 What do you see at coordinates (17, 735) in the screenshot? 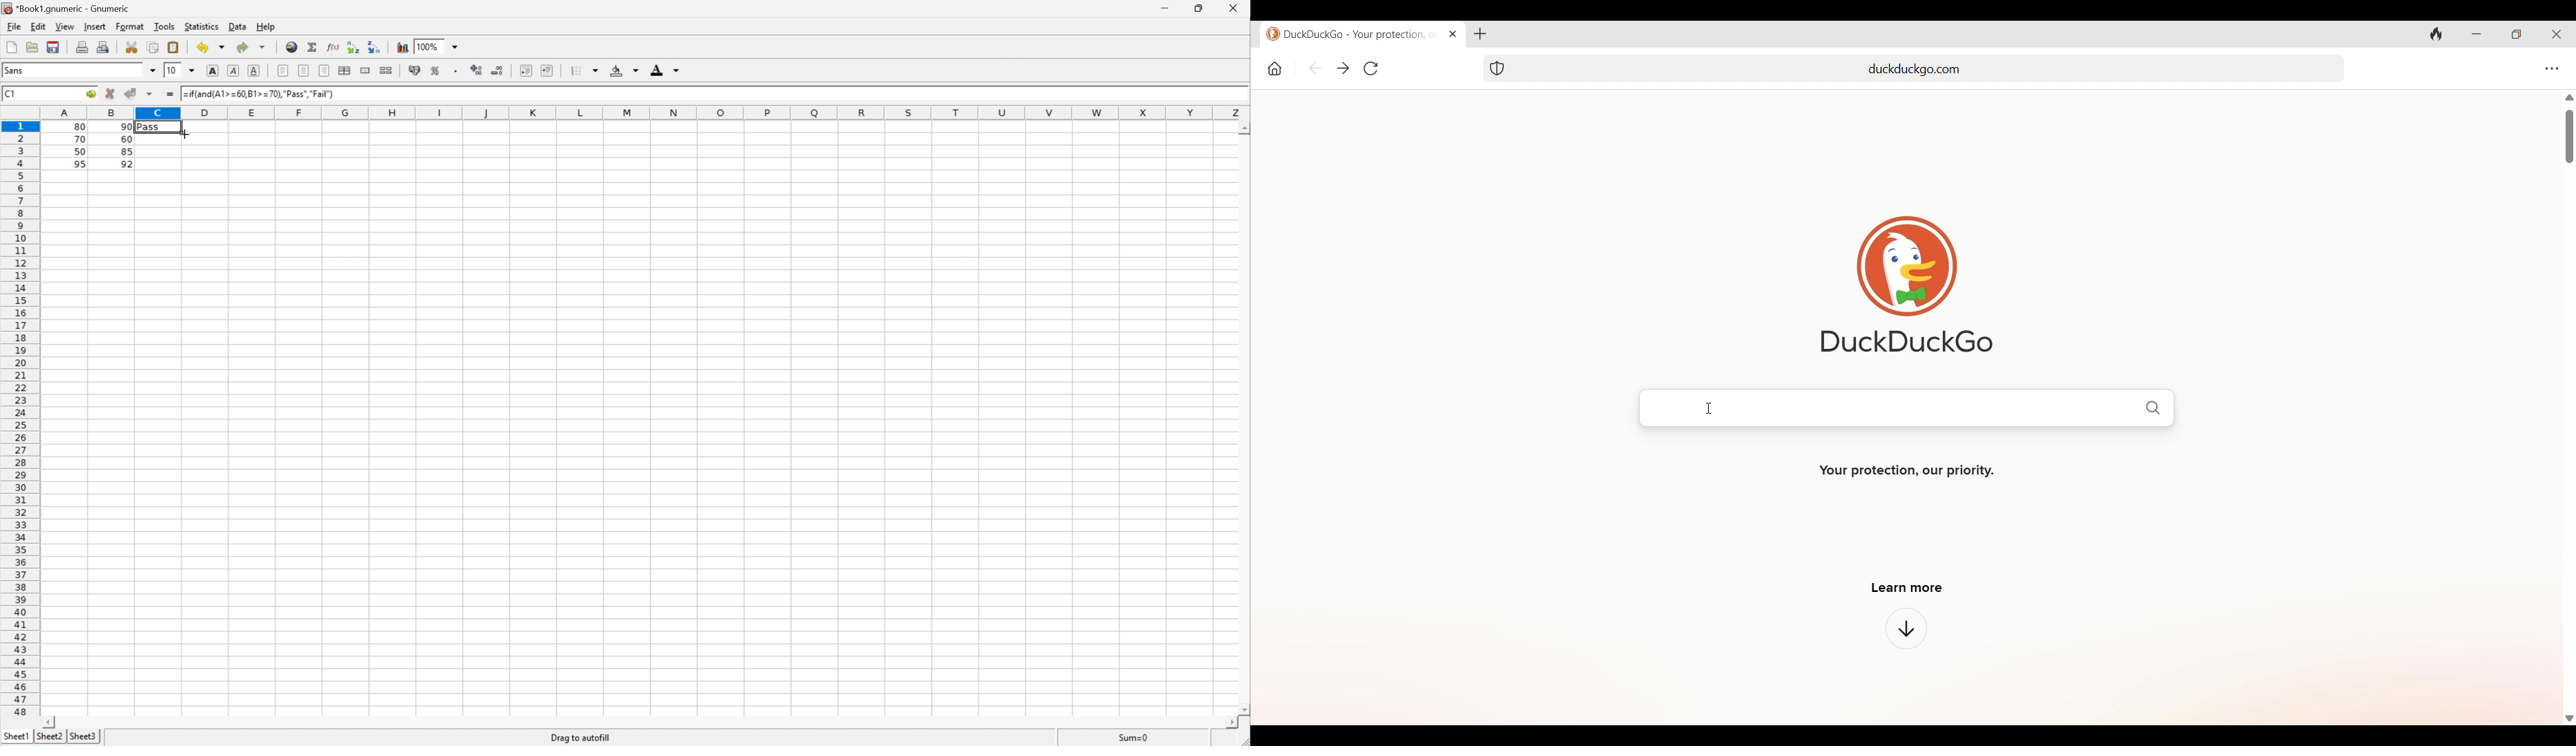
I see `Sheet1` at bounding box center [17, 735].